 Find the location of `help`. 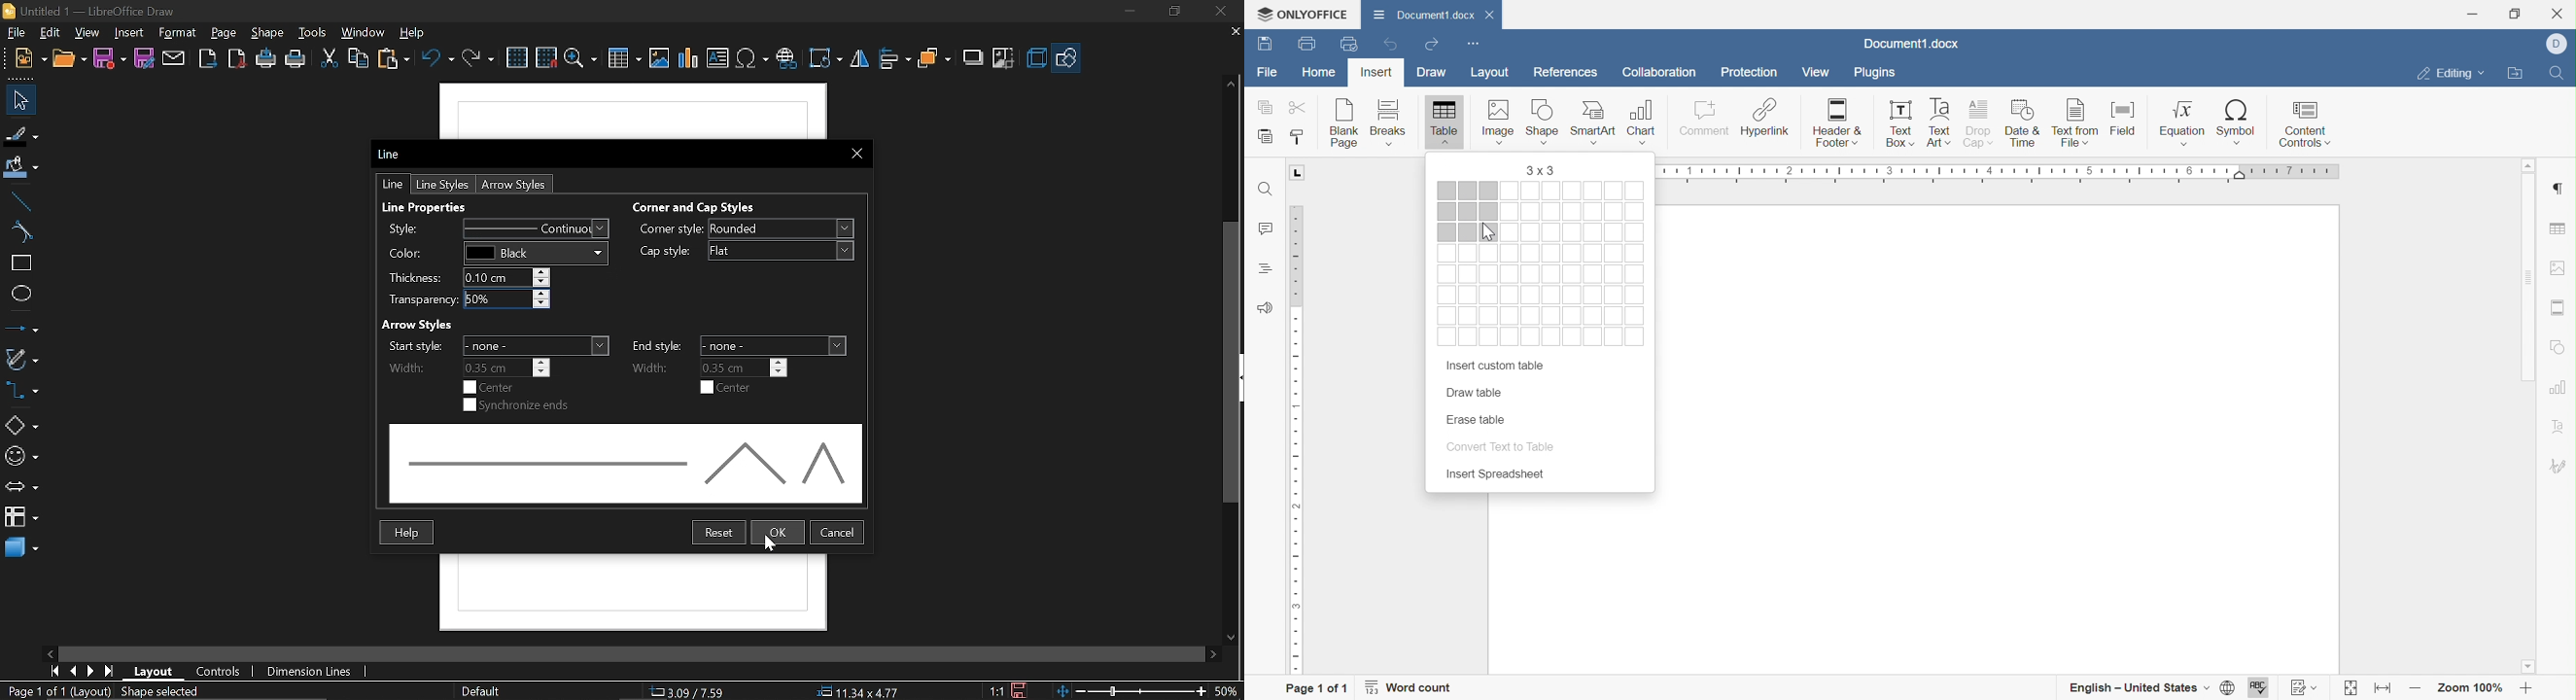

help is located at coordinates (412, 32).